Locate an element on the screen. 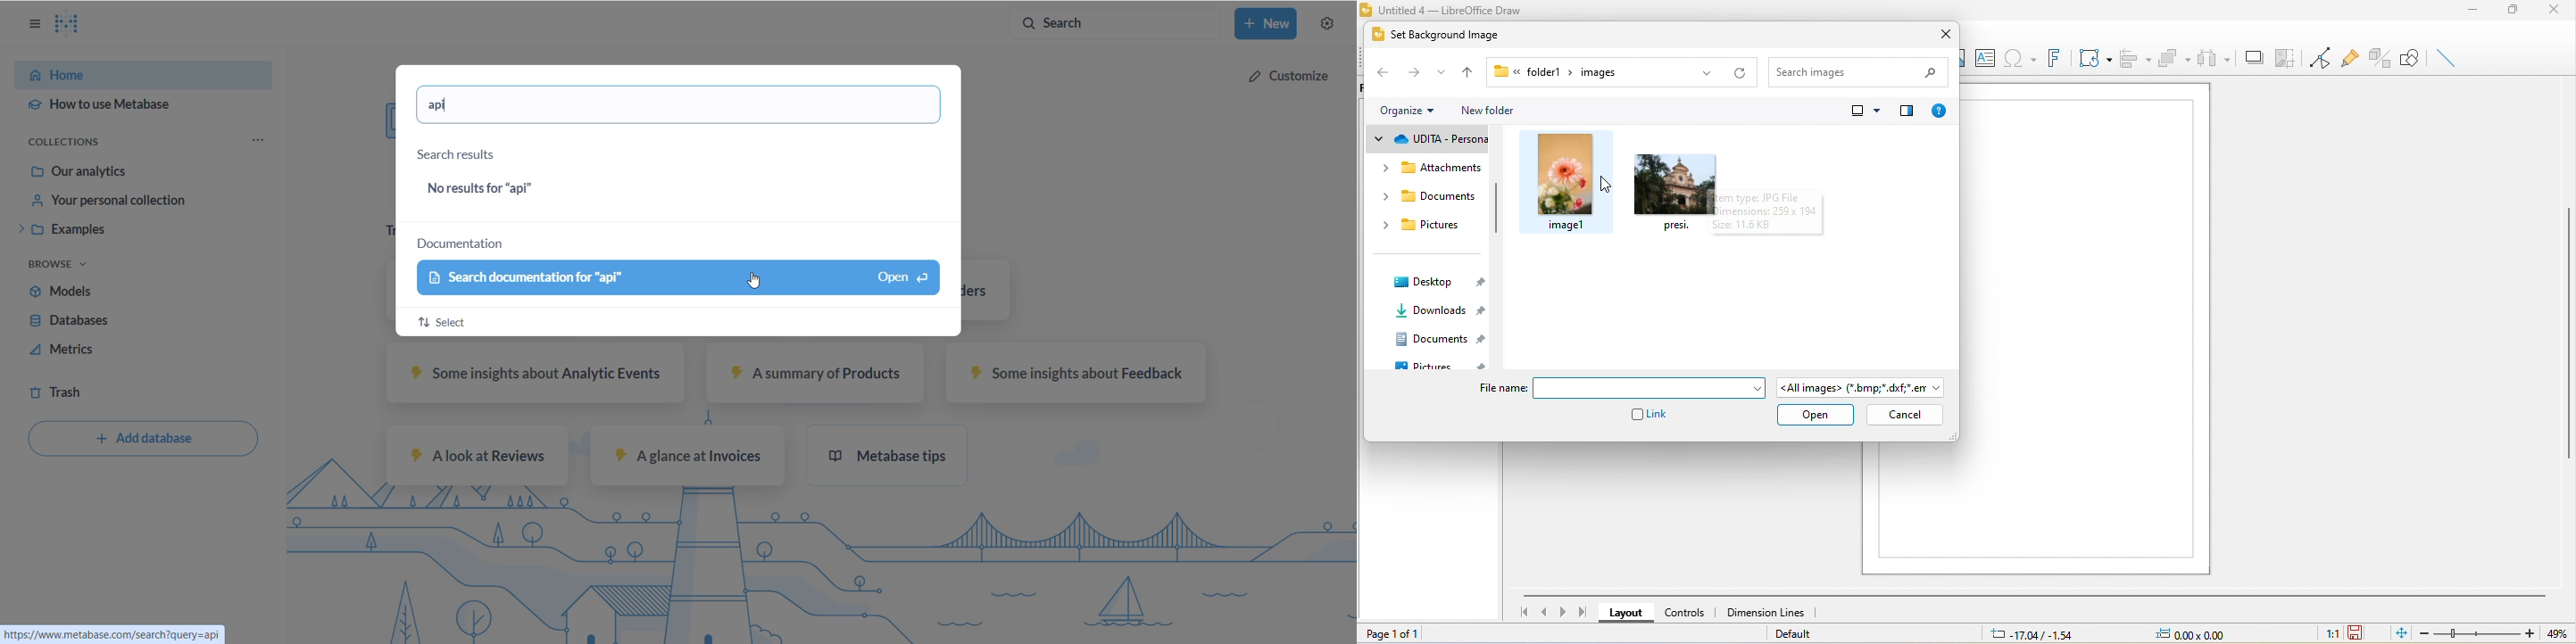  font work text is located at coordinates (2057, 61).